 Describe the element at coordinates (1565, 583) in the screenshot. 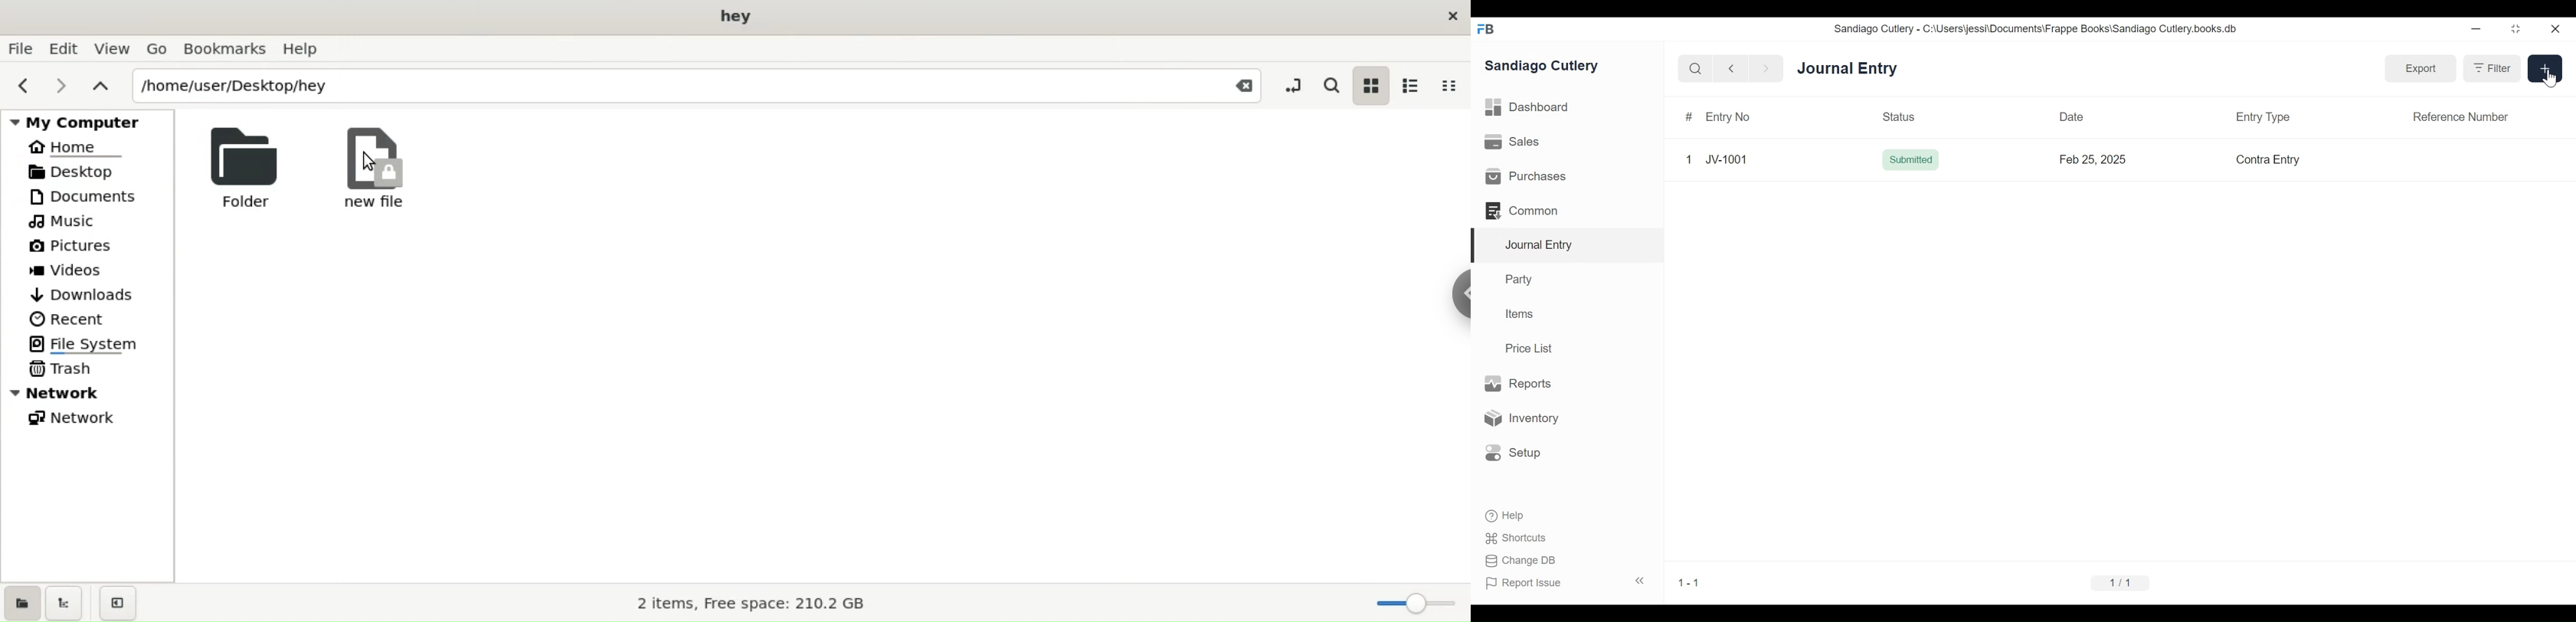

I see `Report Issue` at that location.